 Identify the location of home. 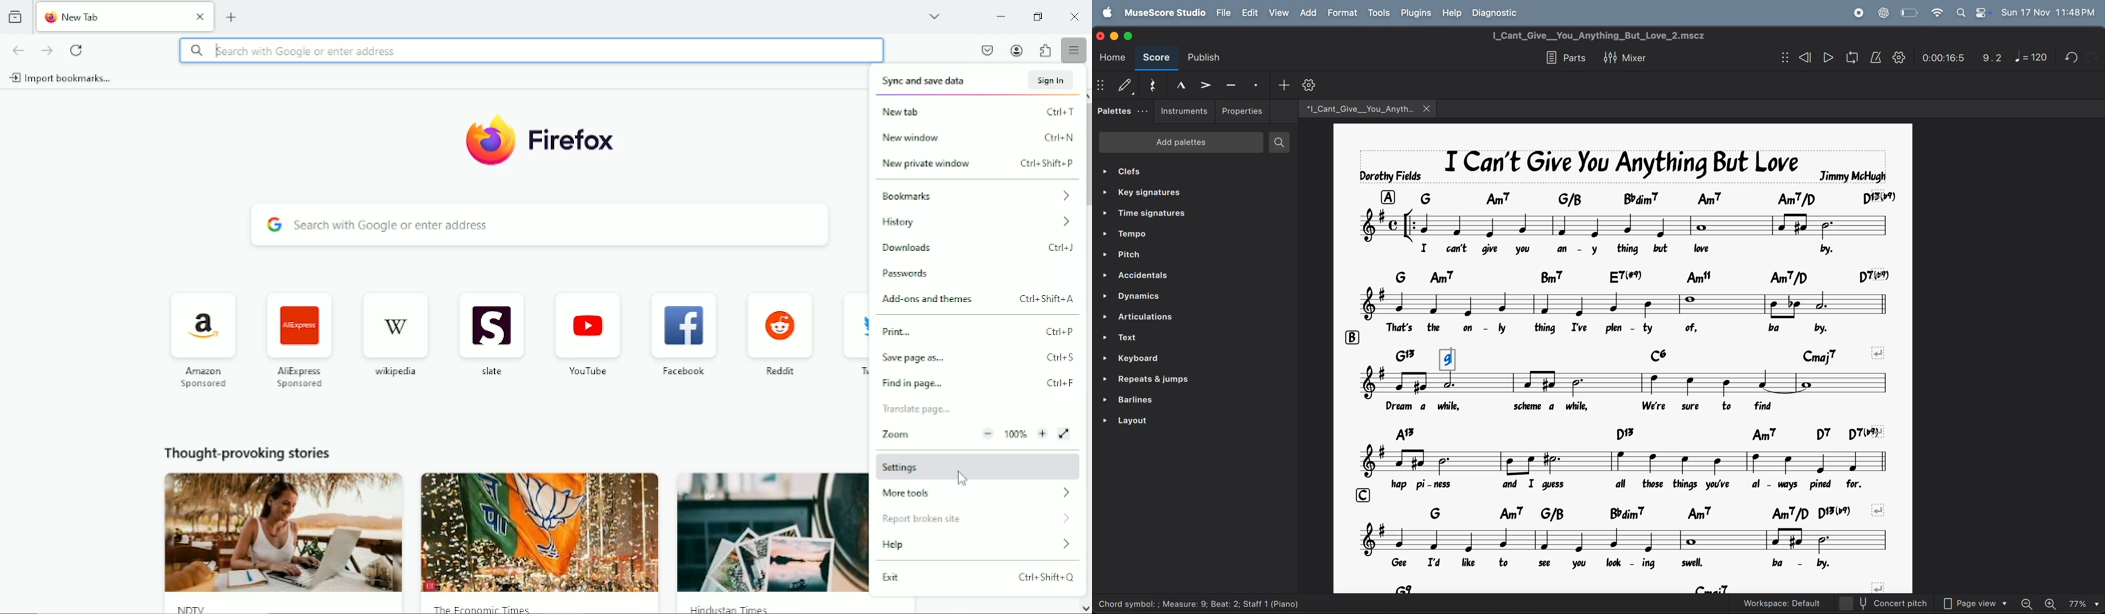
(1111, 58).